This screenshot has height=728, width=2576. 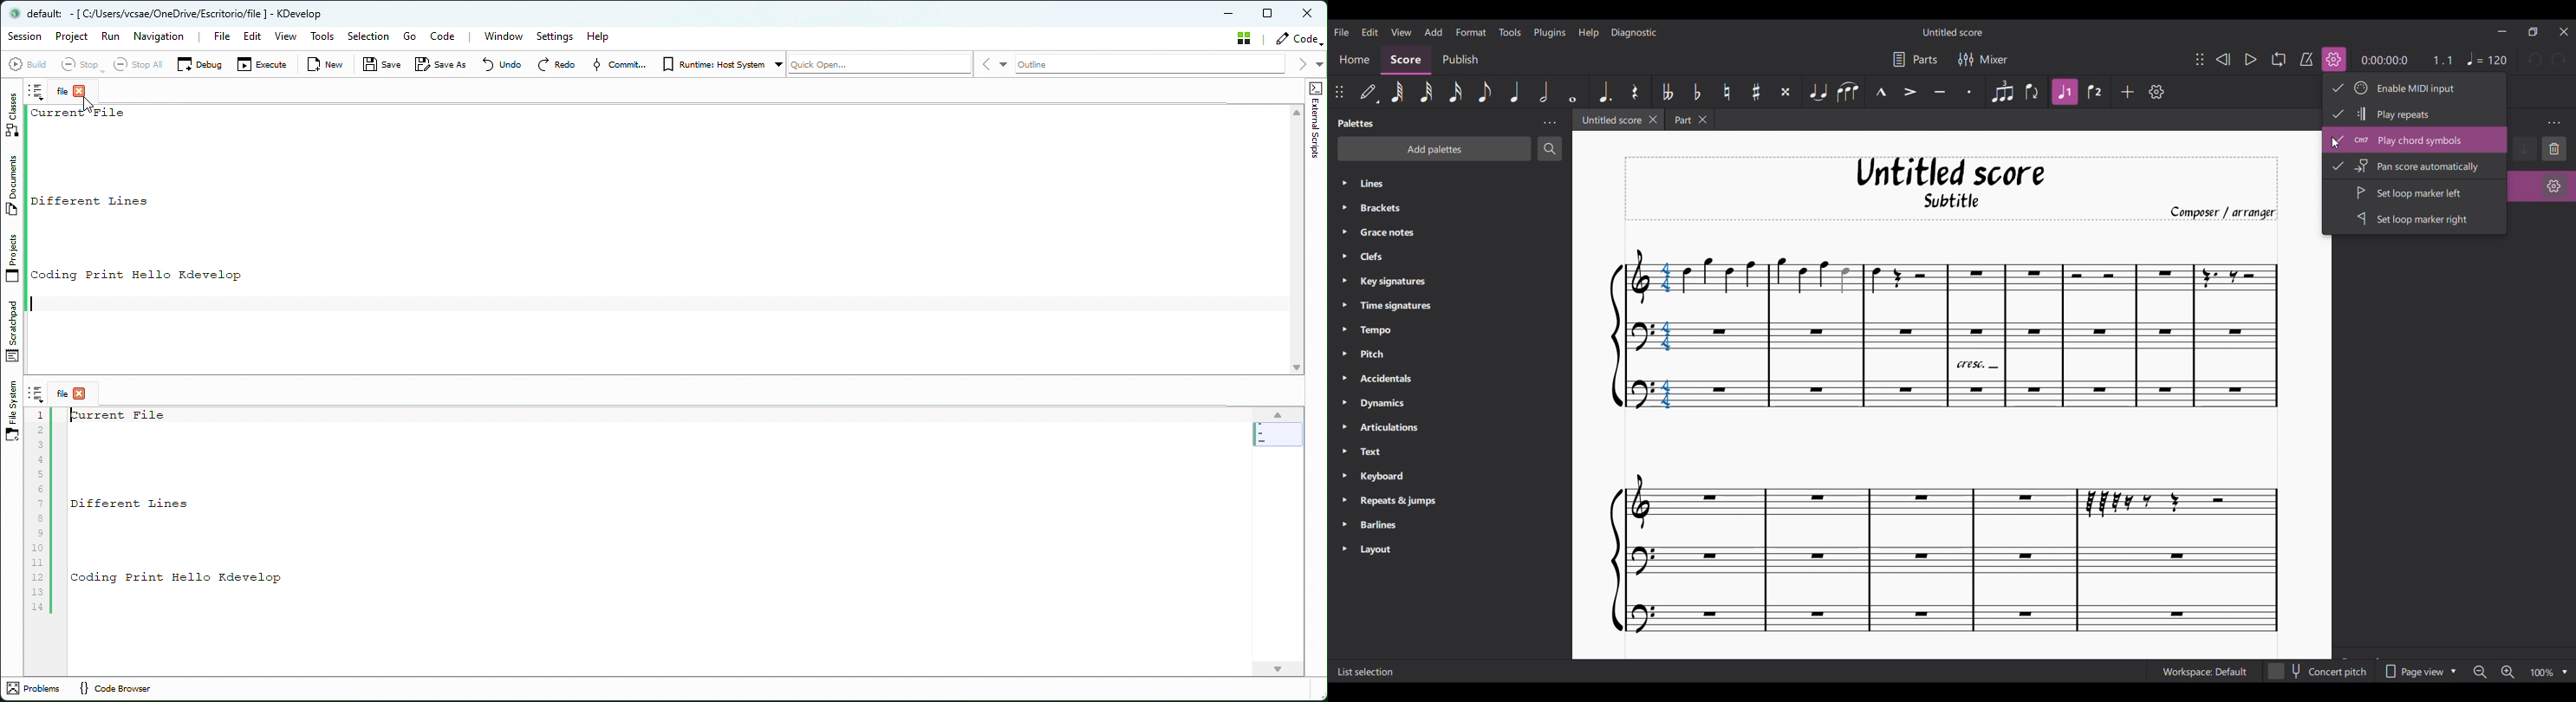 What do you see at coordinates (1369, 671) in the screenshot?
I see `Description of current selection` at bounding box center [1369, 671].